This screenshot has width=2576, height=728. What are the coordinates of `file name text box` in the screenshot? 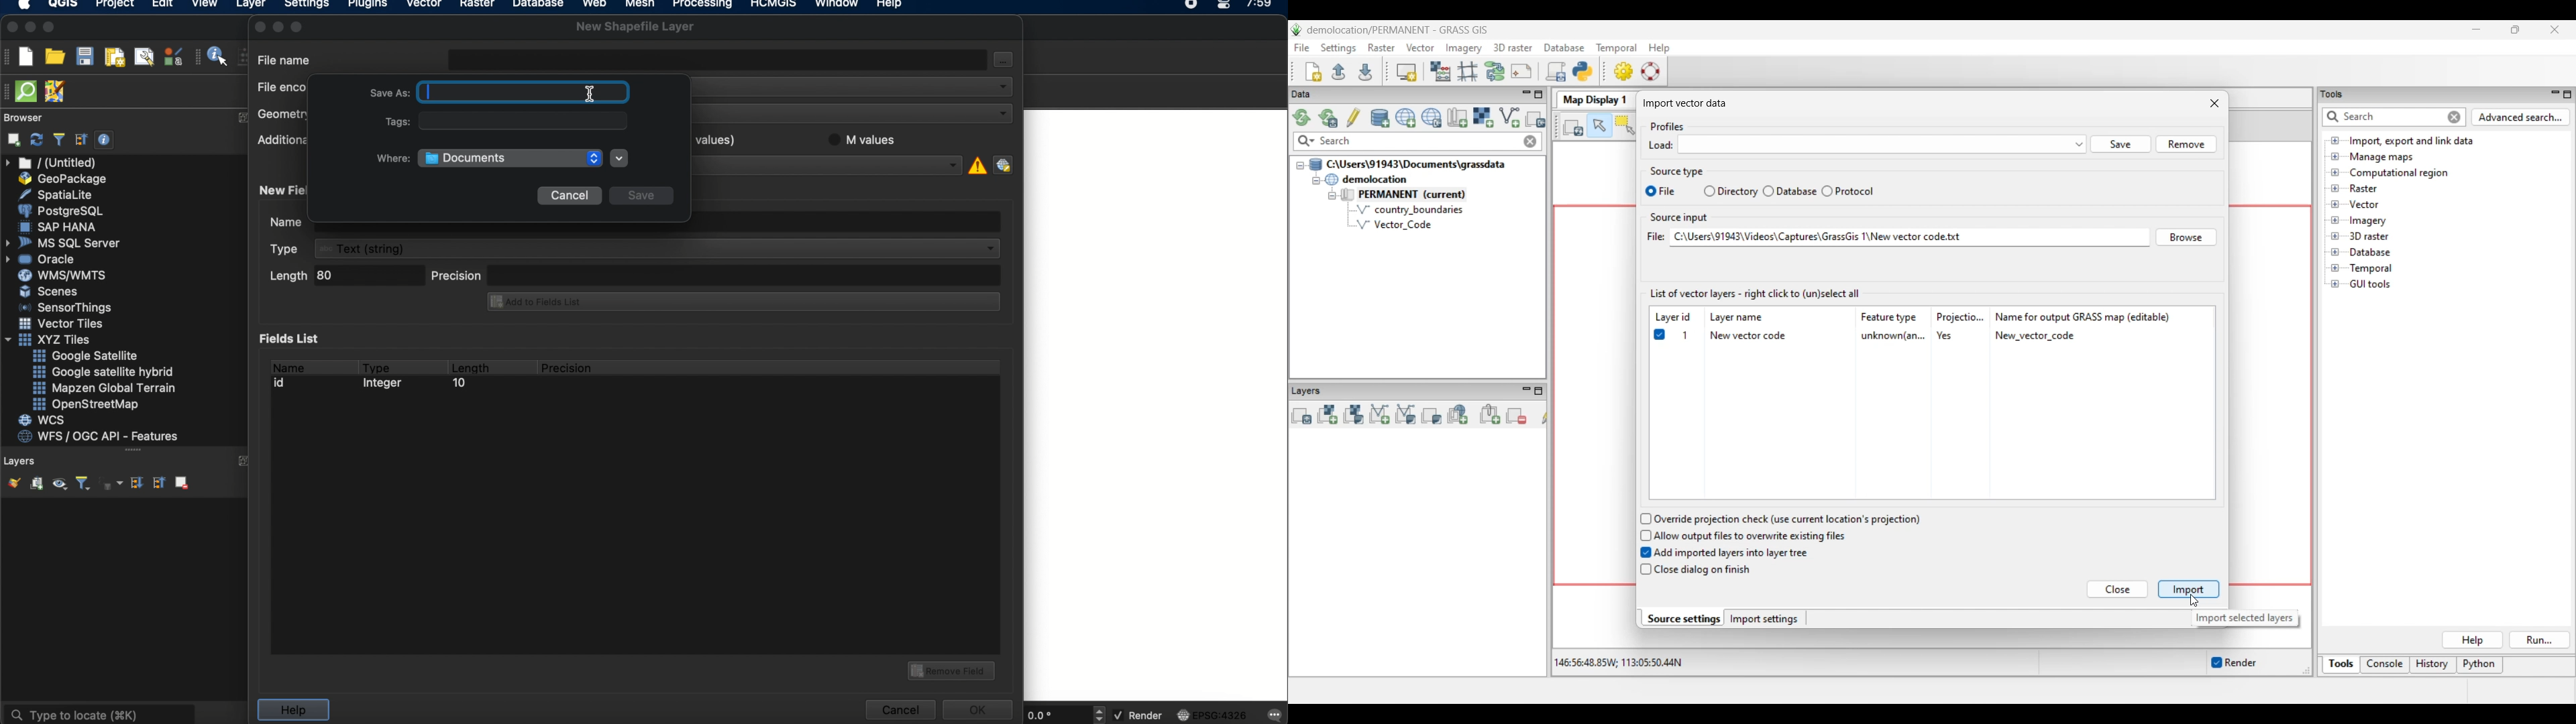 It's located at (718, 58).